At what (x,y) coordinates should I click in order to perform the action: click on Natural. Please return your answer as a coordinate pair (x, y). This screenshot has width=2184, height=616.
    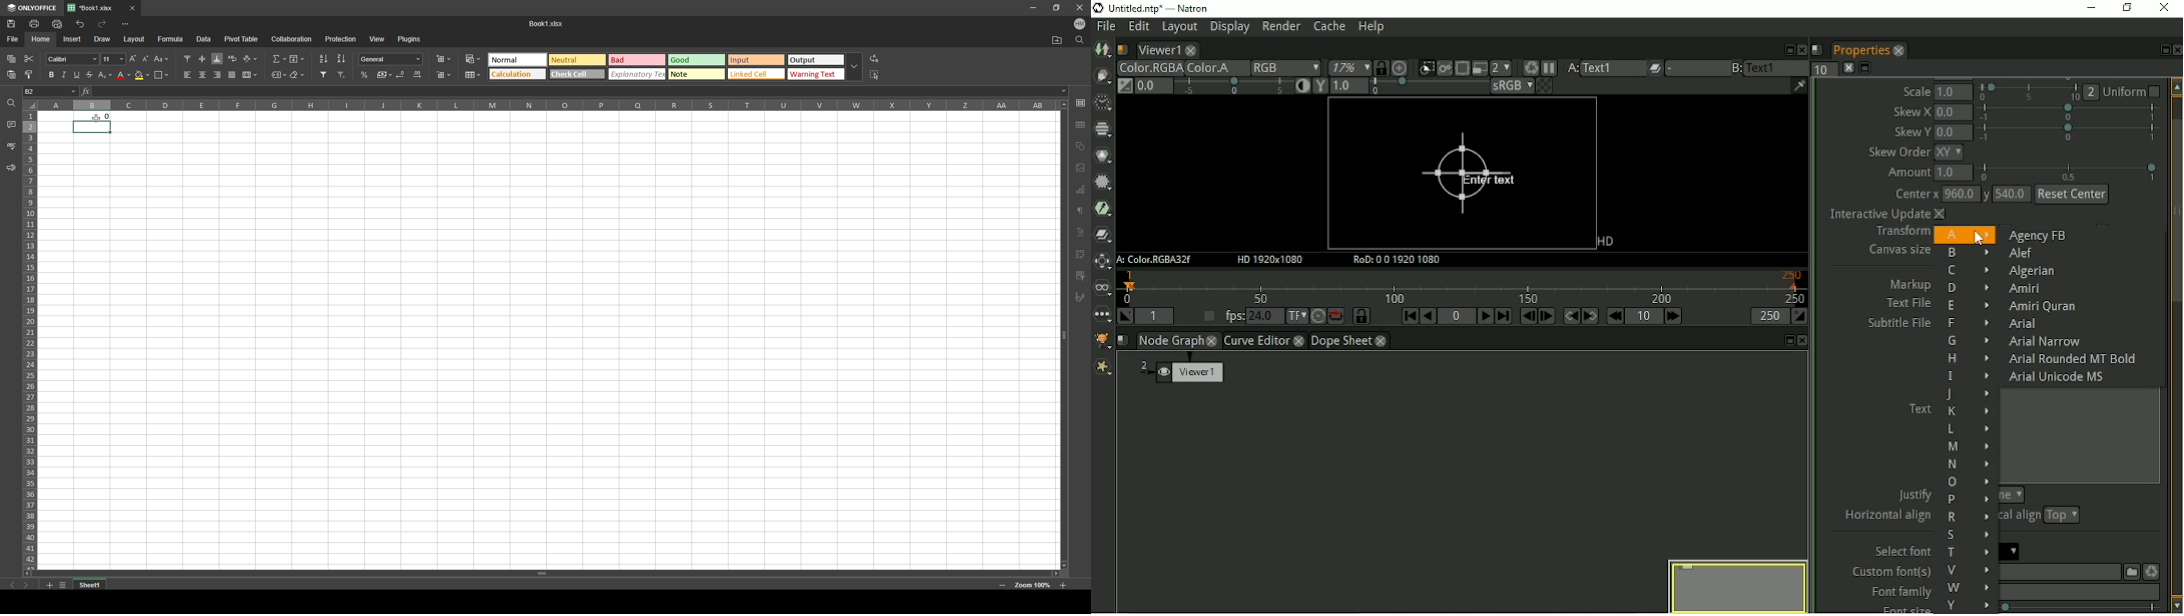
    Looking at the image, I should click on (576, 59).